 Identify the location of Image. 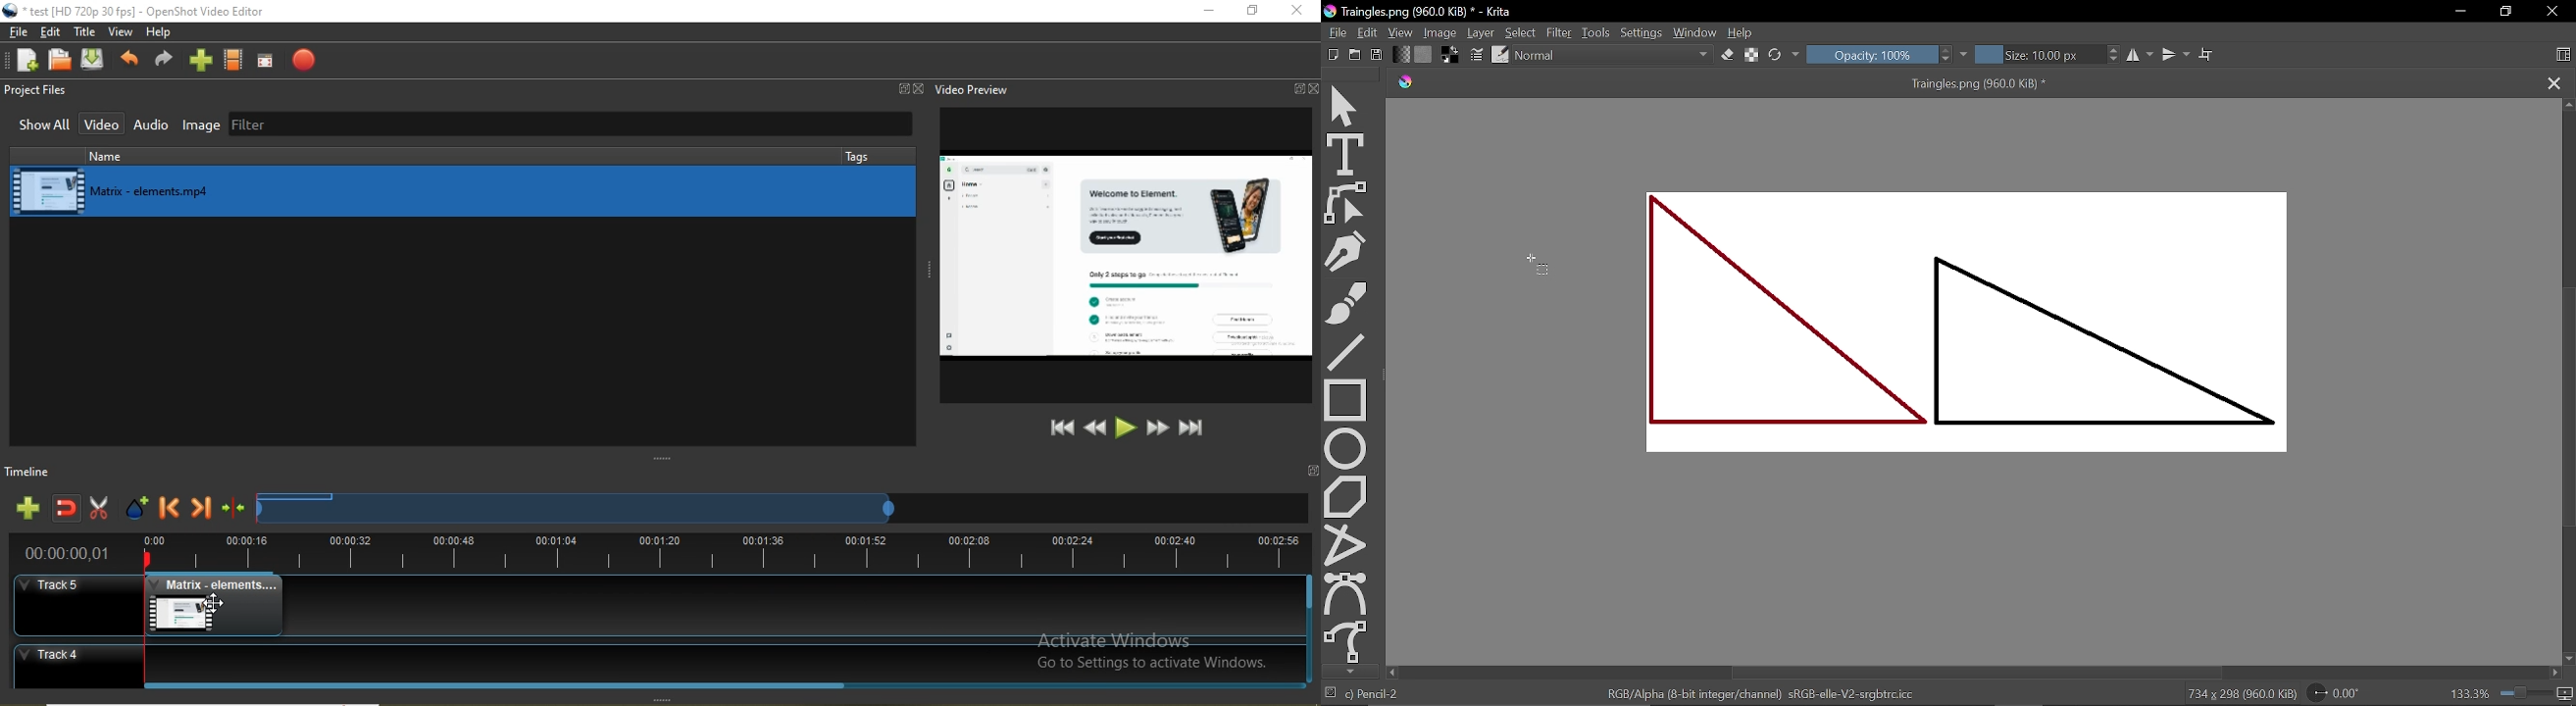
(201, 128).